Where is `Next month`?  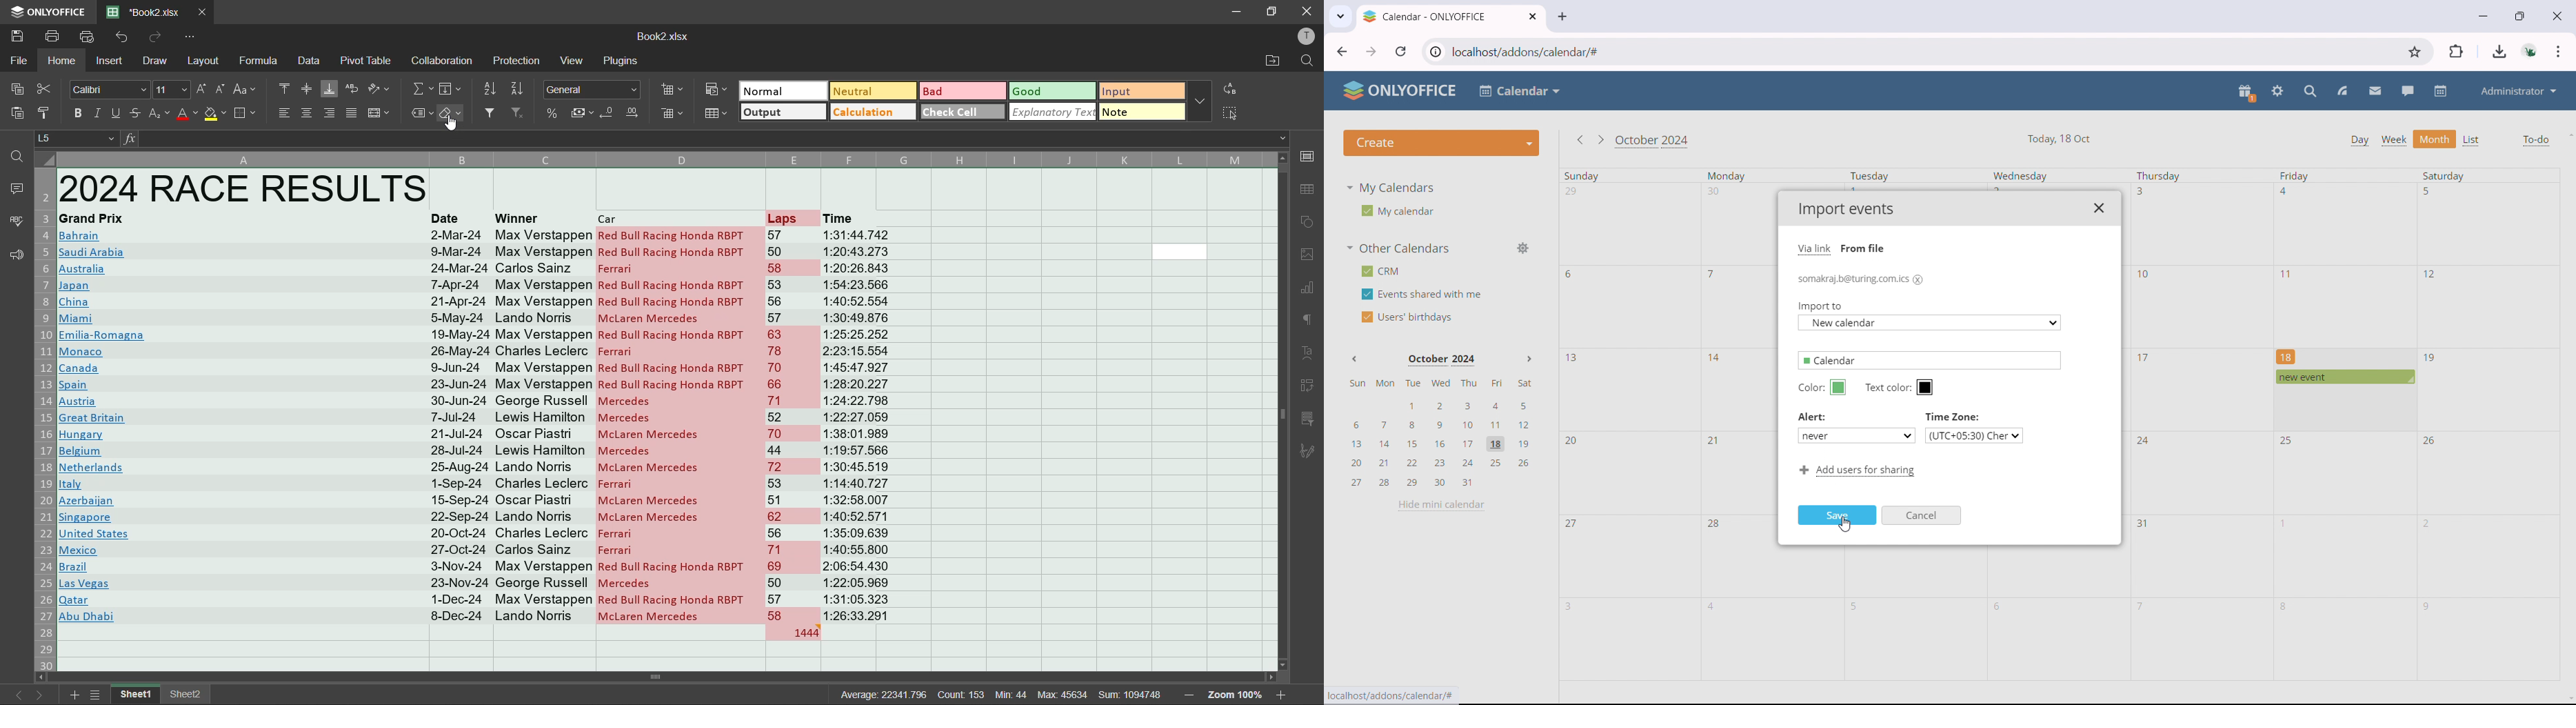
Next month is located at coordinates (1529, 359).